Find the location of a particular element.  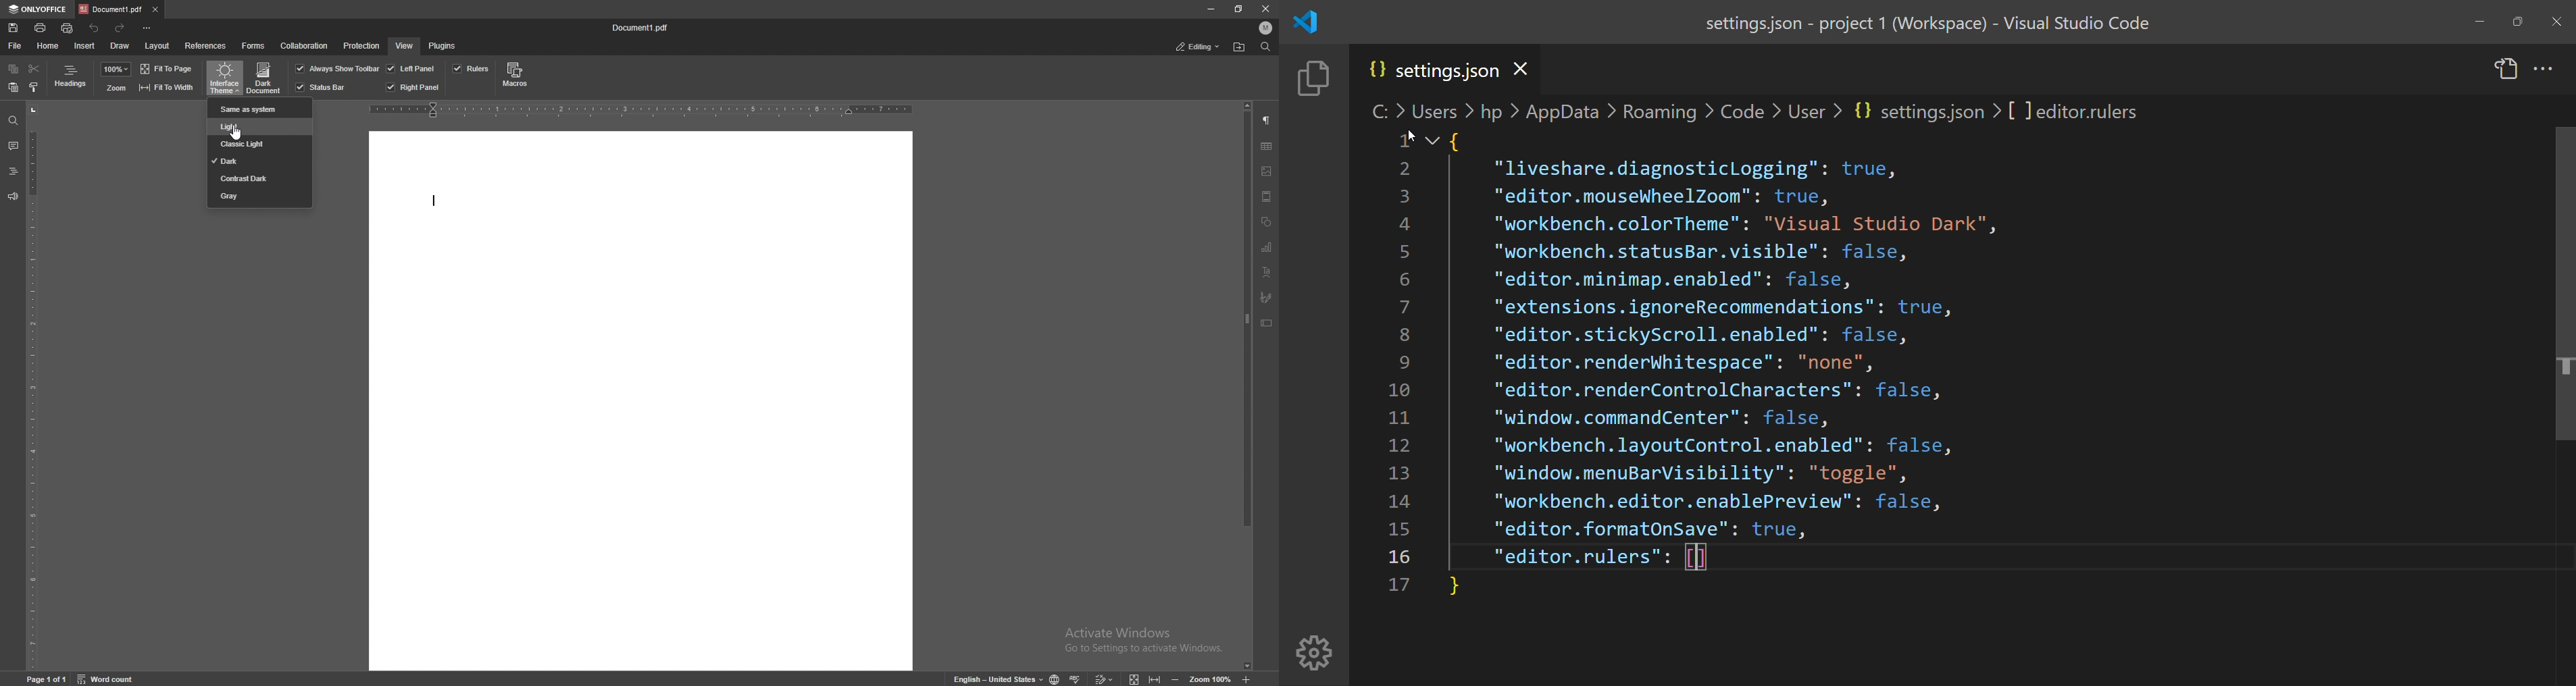

customize toolbar is located at coordinates (149, 28).